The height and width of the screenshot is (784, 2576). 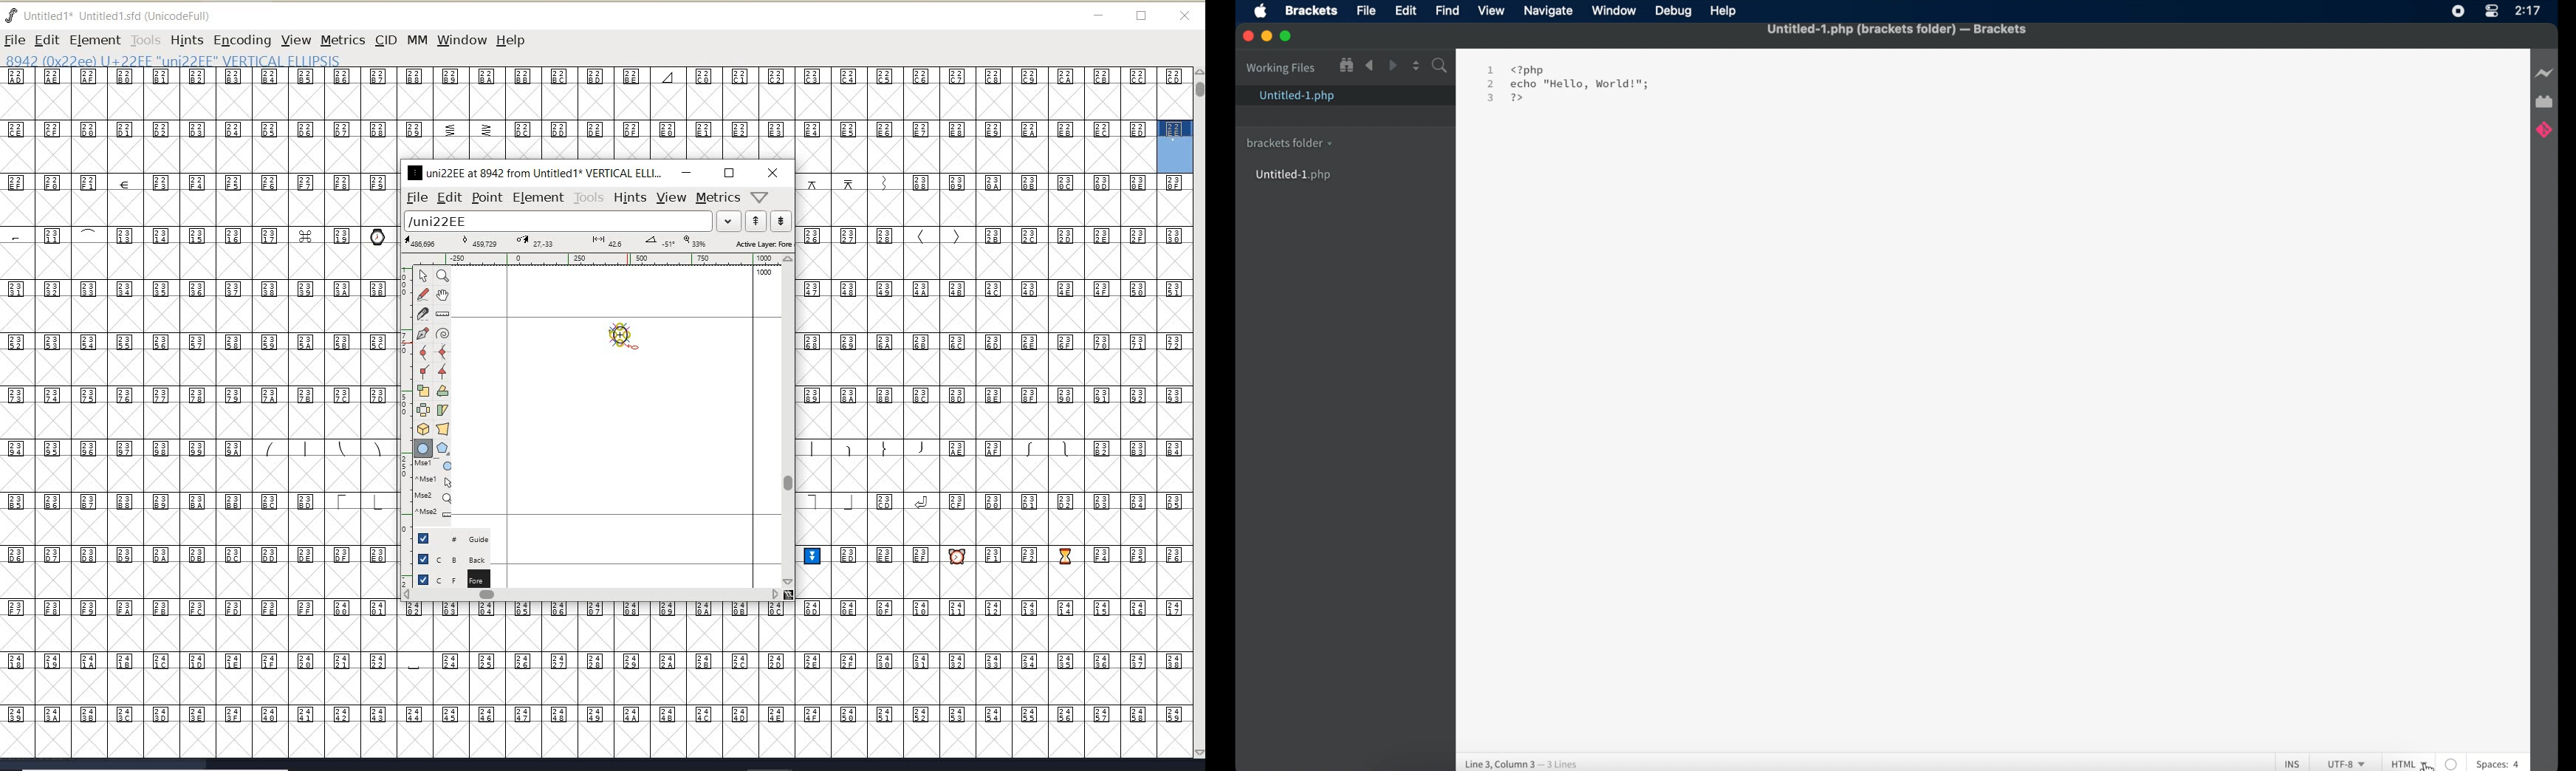 What do you see at coordinates (1573, 86) in the screenshot?
I see `1 <?php
2 echo "Hello, World!";
3 [4d` at bounding box center [1573, 86].